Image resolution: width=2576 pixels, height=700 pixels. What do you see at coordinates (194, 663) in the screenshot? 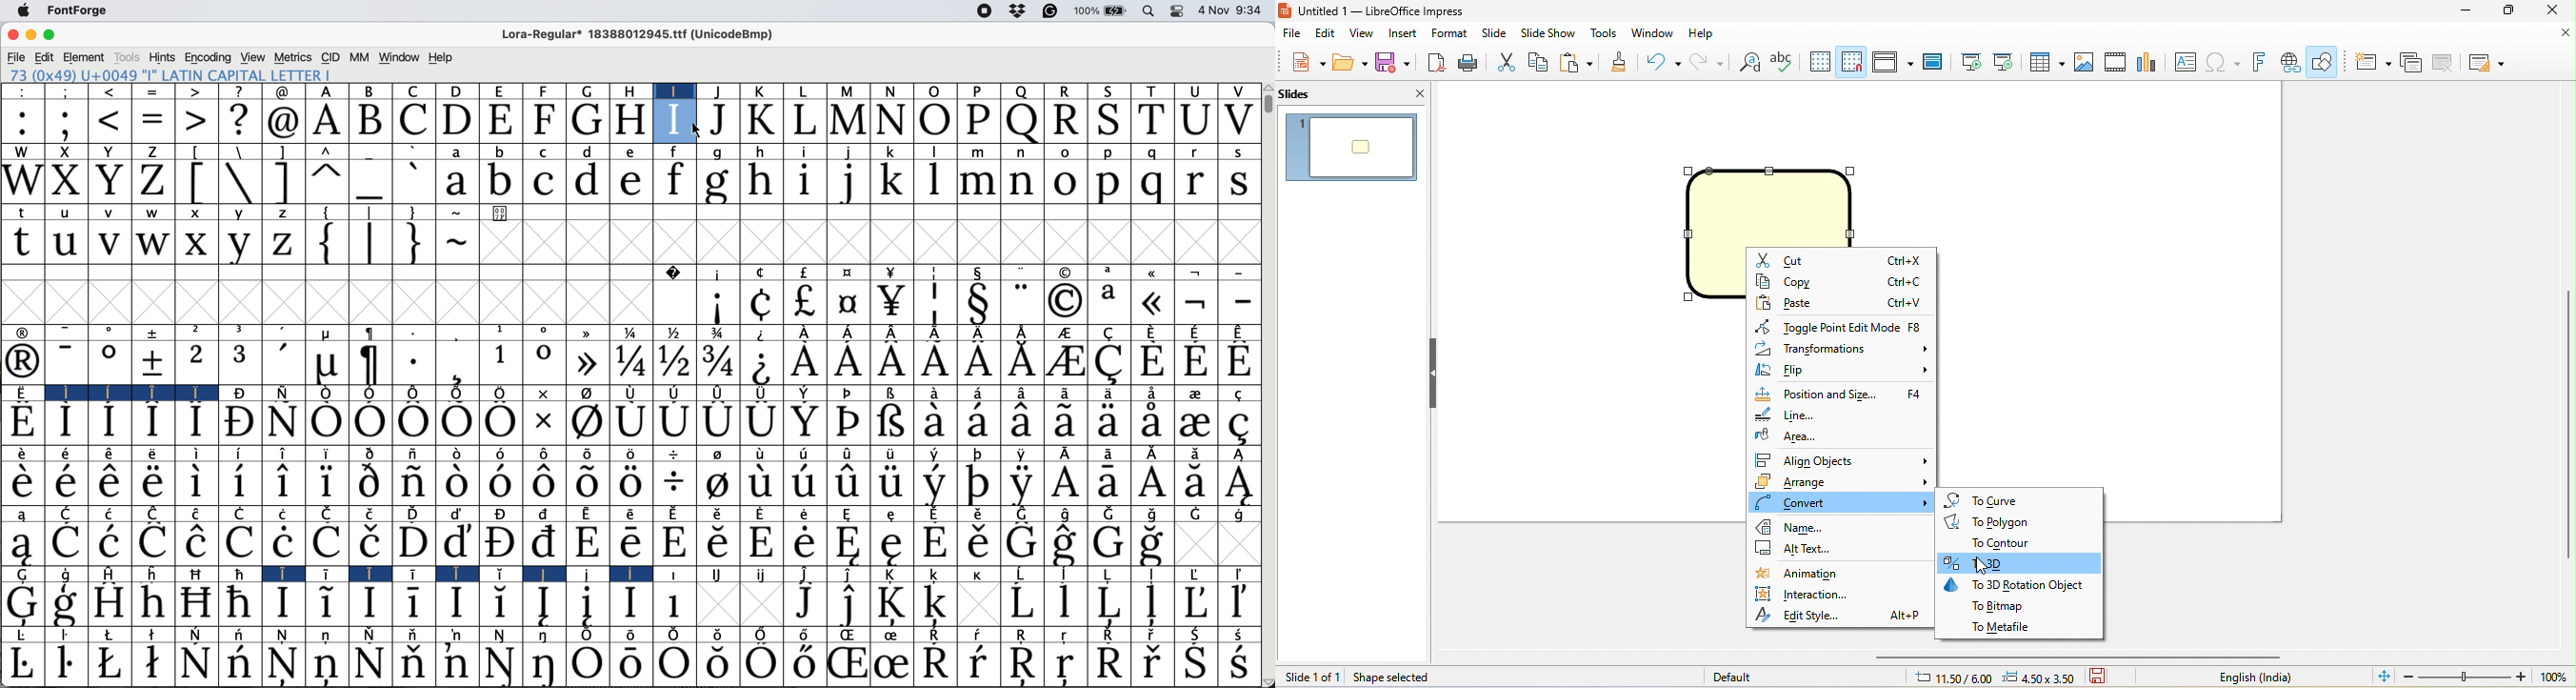
I see `Symbol` at bounding box center [194, 663].